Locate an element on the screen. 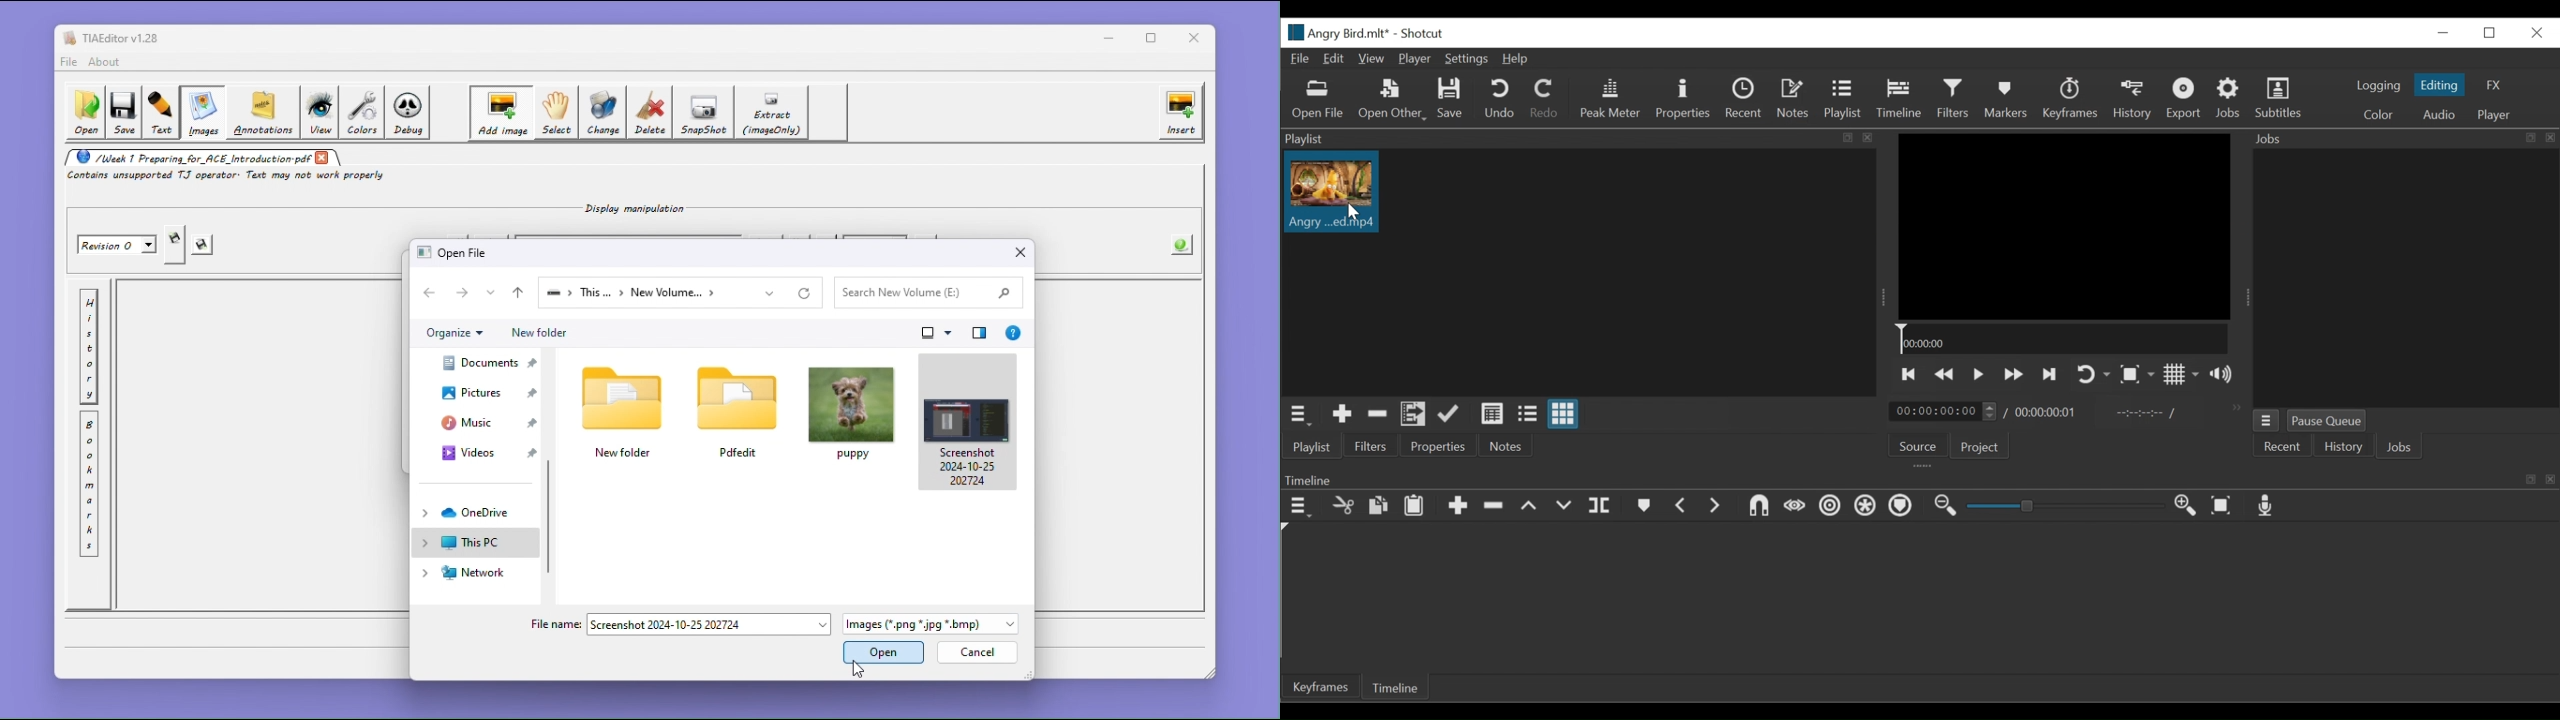 This screenshot has width=2576, height=728. Project is located at coordinates (1979, 447).